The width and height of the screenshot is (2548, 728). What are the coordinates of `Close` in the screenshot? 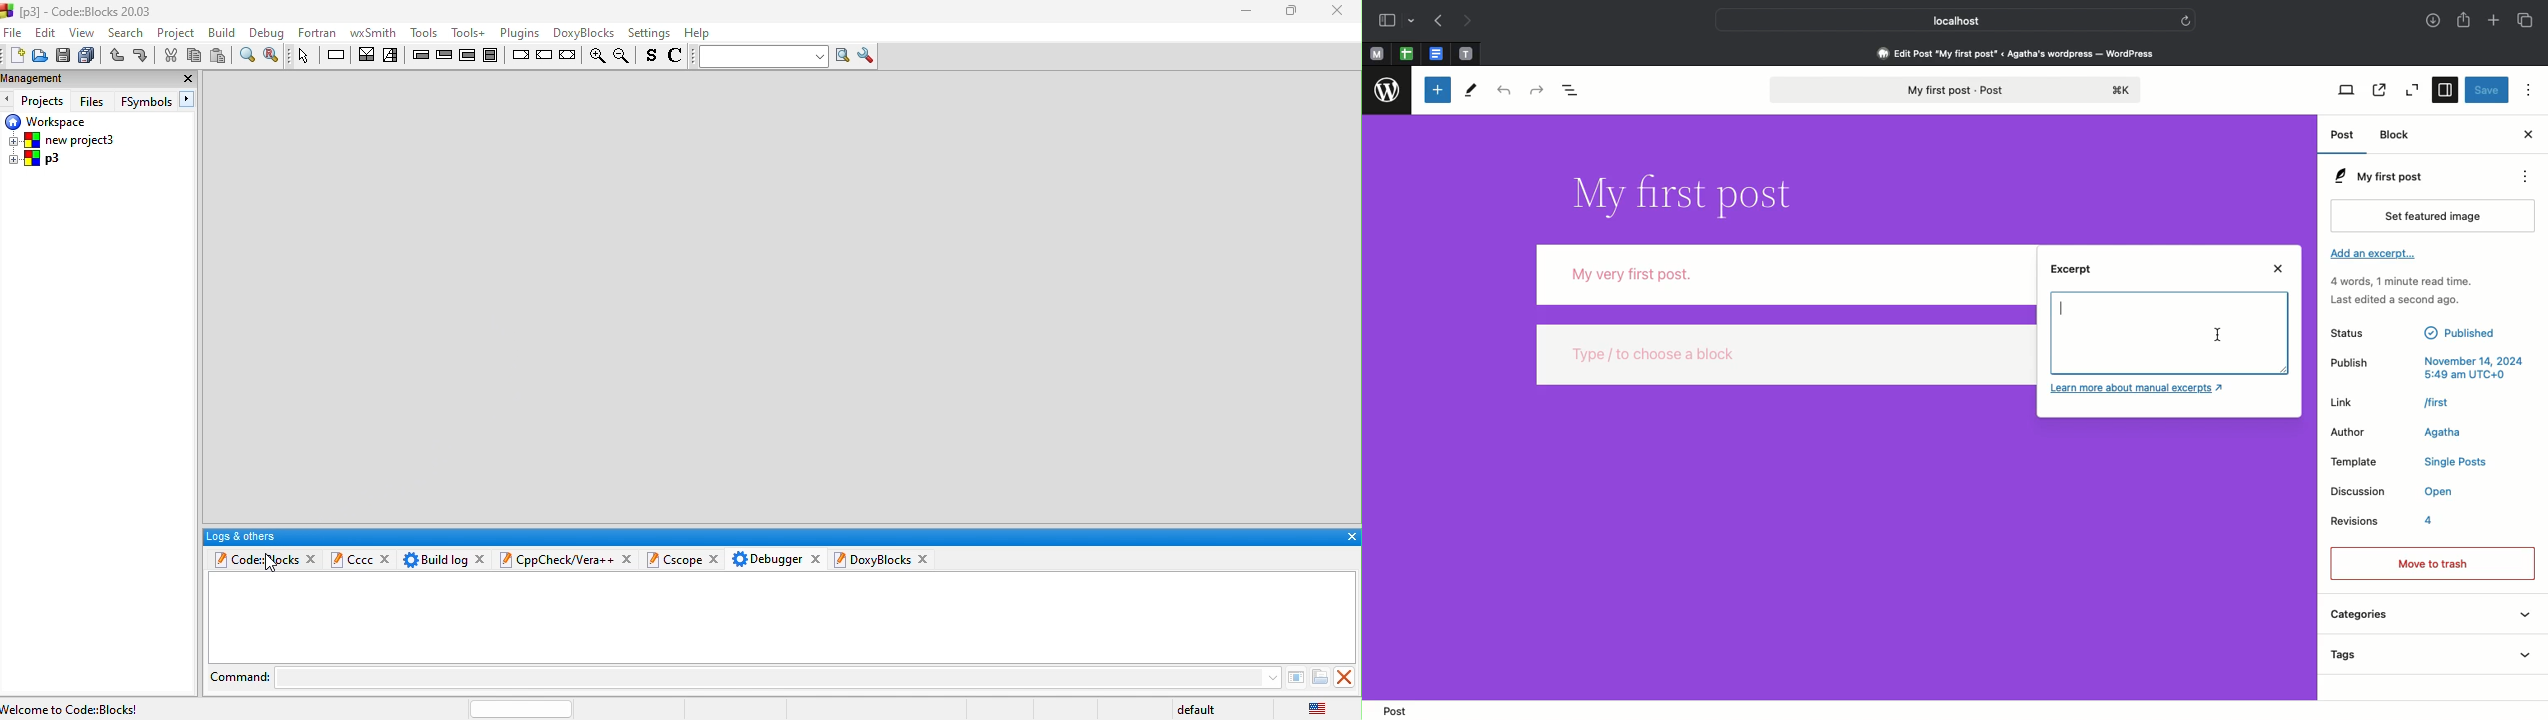 It's located at (2281, 269).